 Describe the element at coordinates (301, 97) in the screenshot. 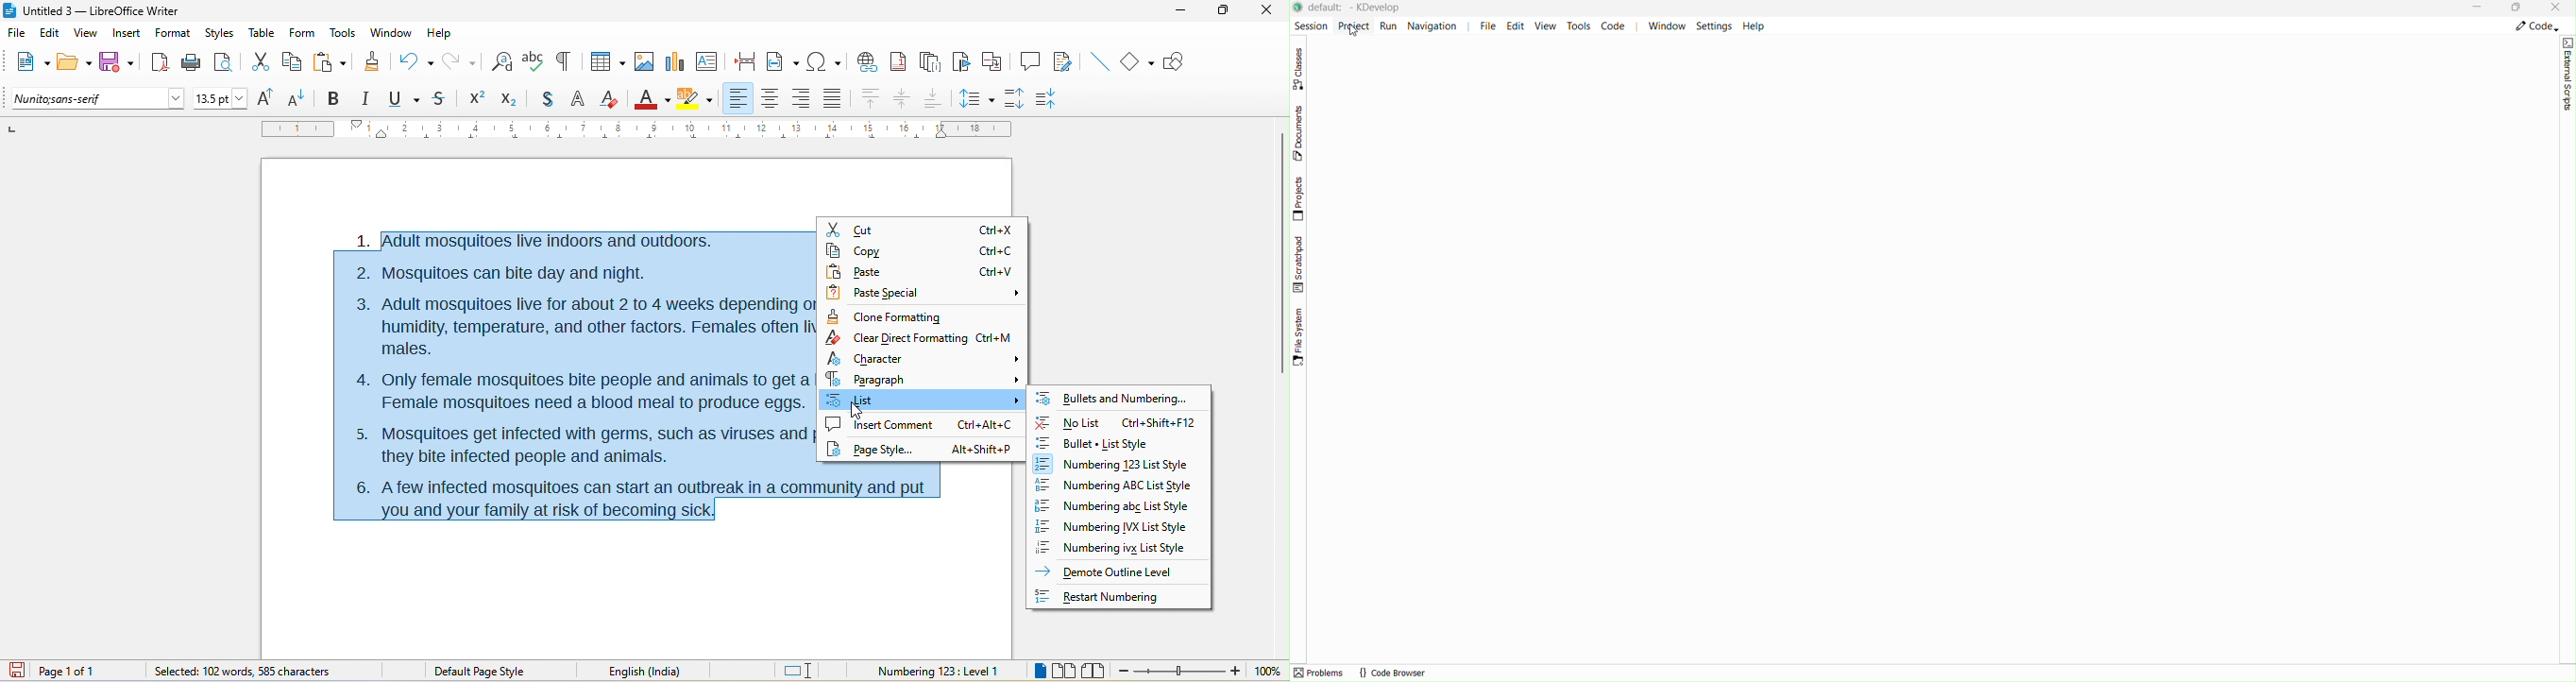

I see `decrease size` at that location.